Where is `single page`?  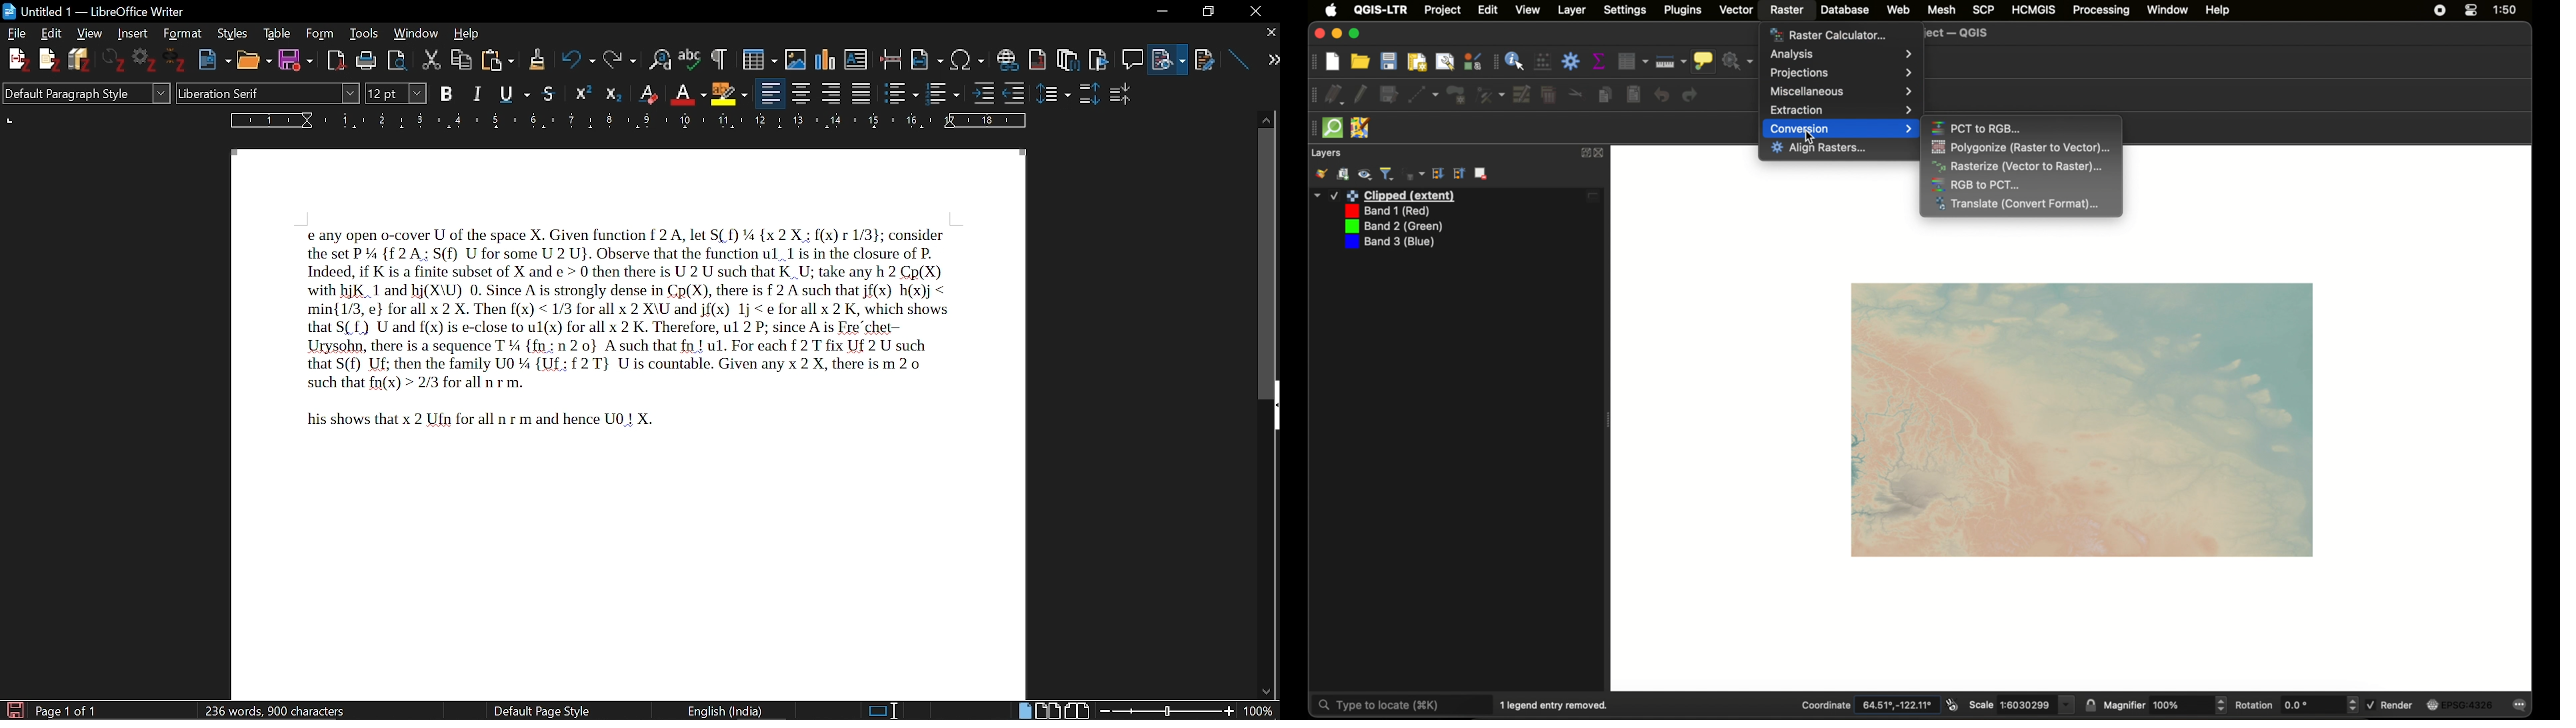
single page is located at coordinates (1025, 710).